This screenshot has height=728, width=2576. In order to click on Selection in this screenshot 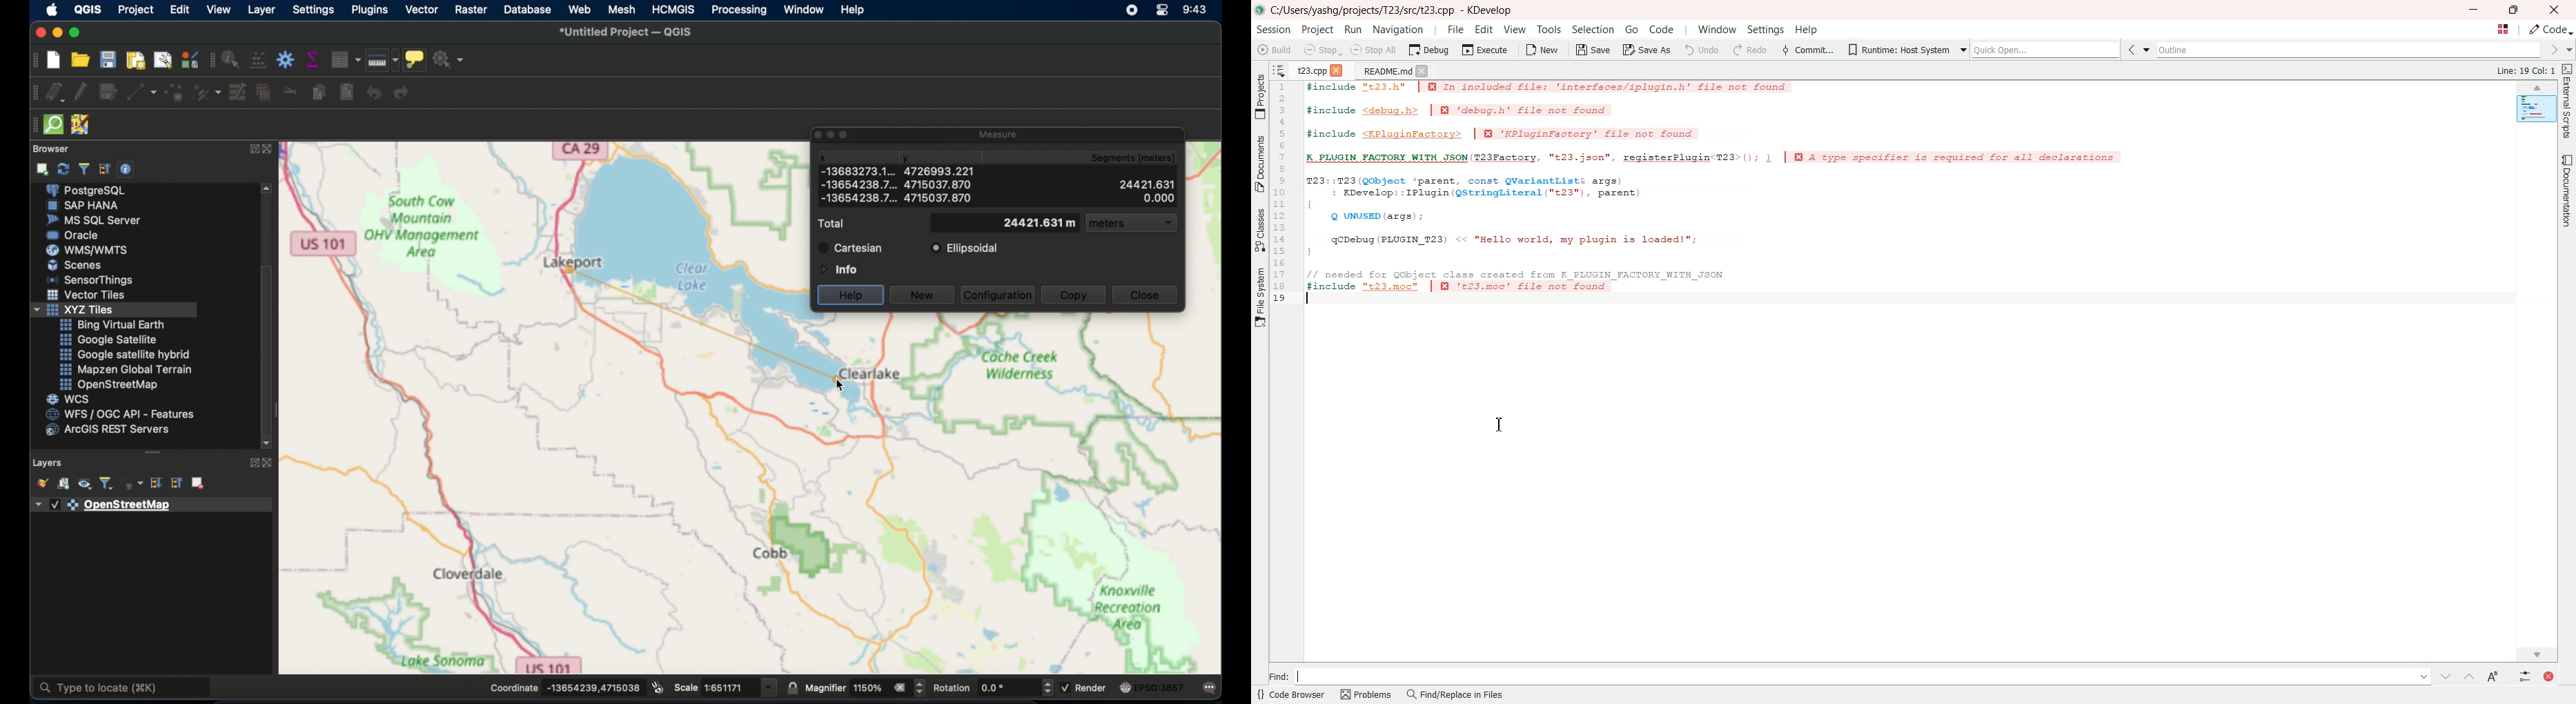, I will do `click(1594, 30)`.